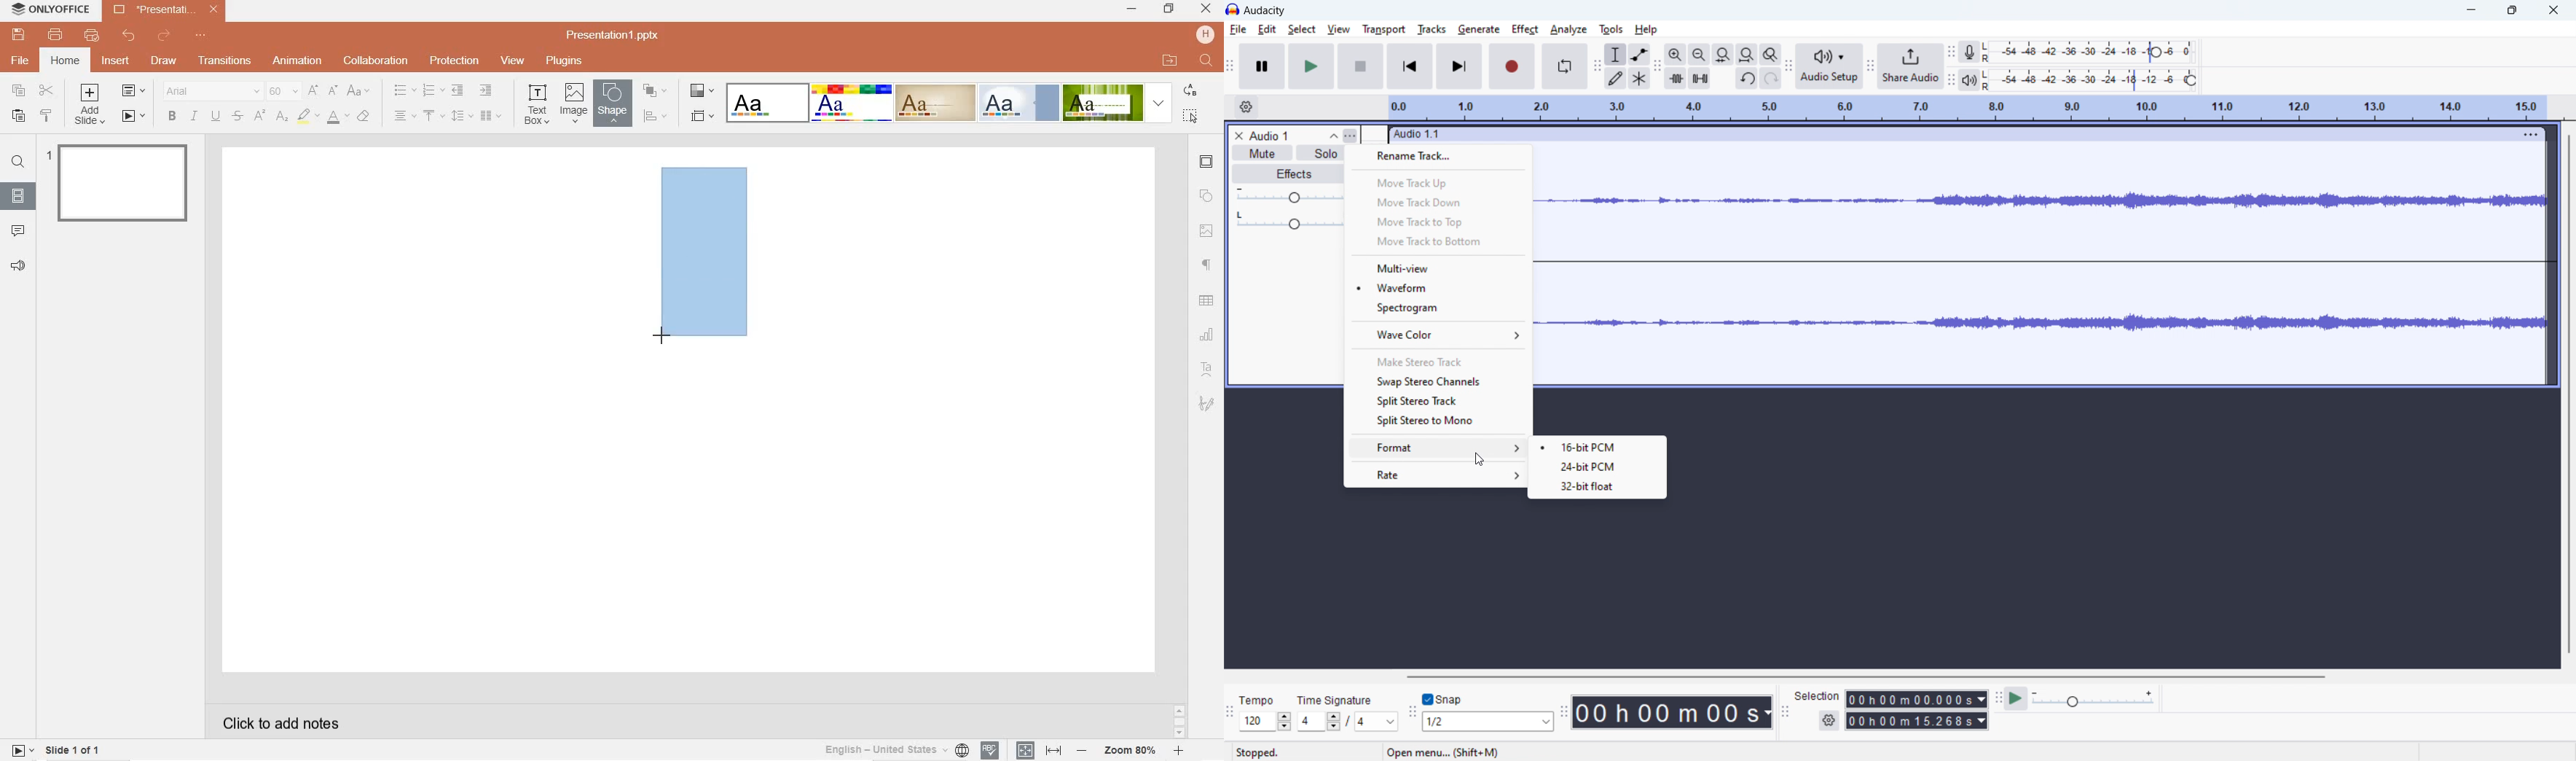 This screenshot has width=2576, height=784. I want to click on 16 bit pcm, so click(1597, 447).